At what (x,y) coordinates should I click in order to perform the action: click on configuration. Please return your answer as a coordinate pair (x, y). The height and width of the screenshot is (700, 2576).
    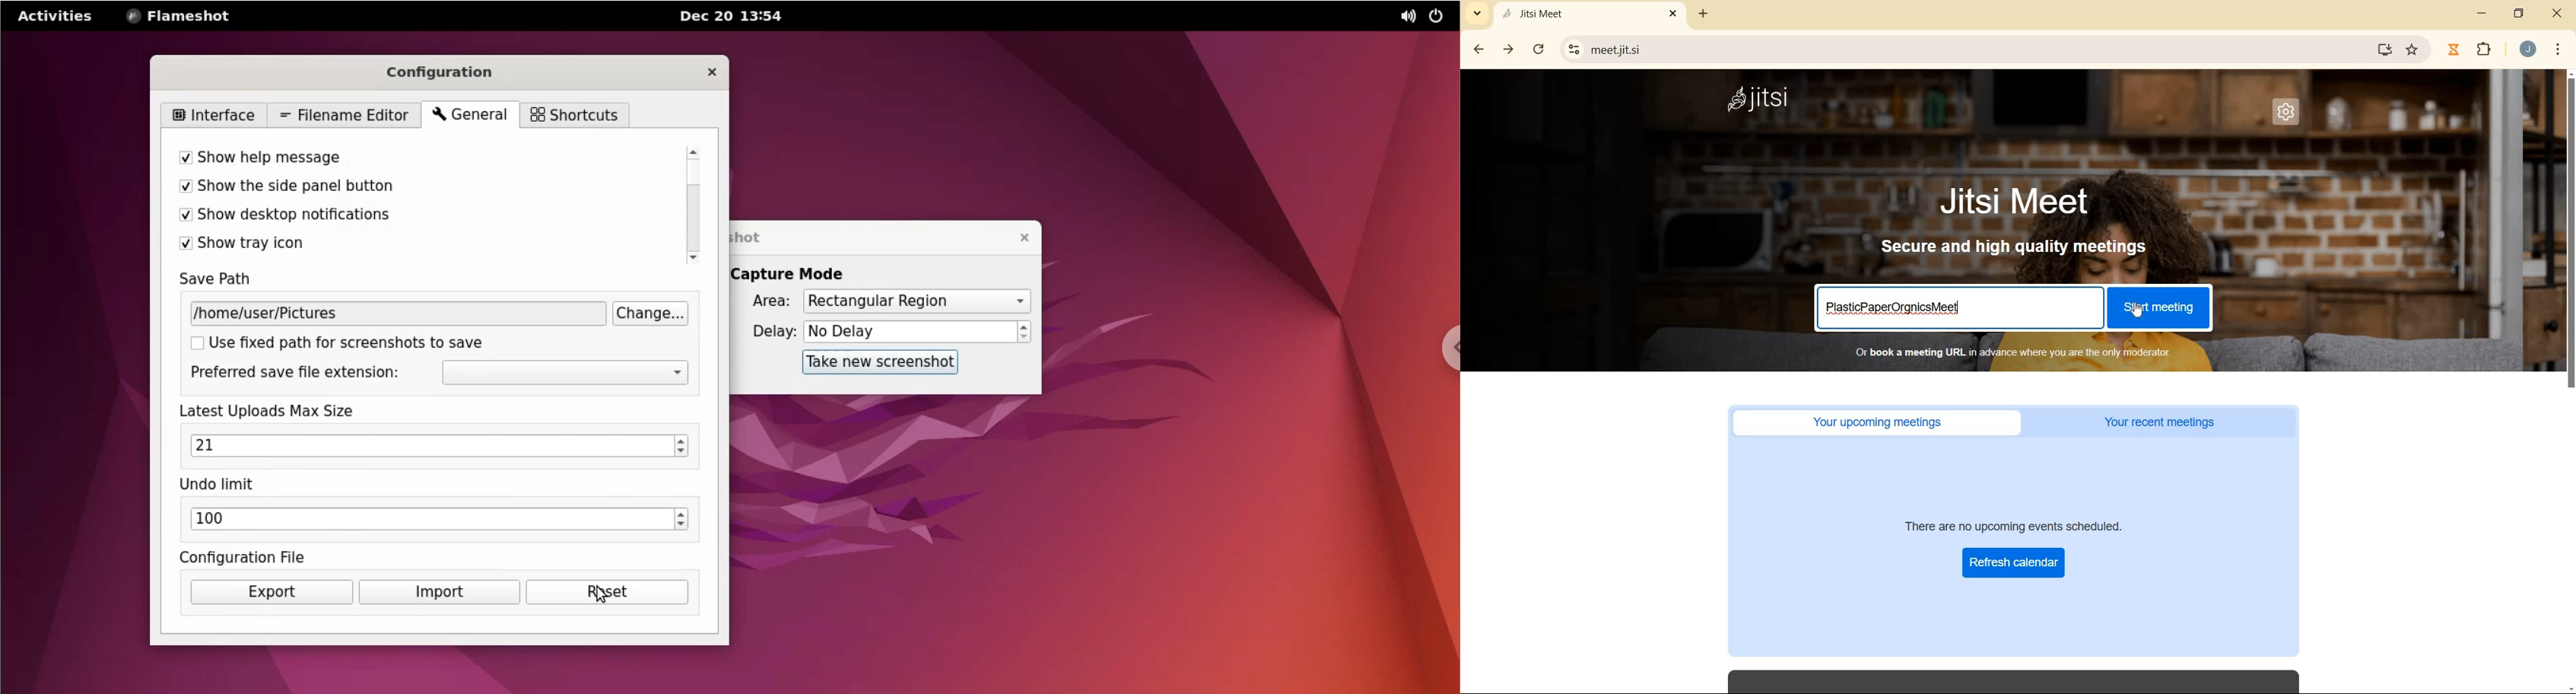
    Looking at the image, I should click on (456, 69).